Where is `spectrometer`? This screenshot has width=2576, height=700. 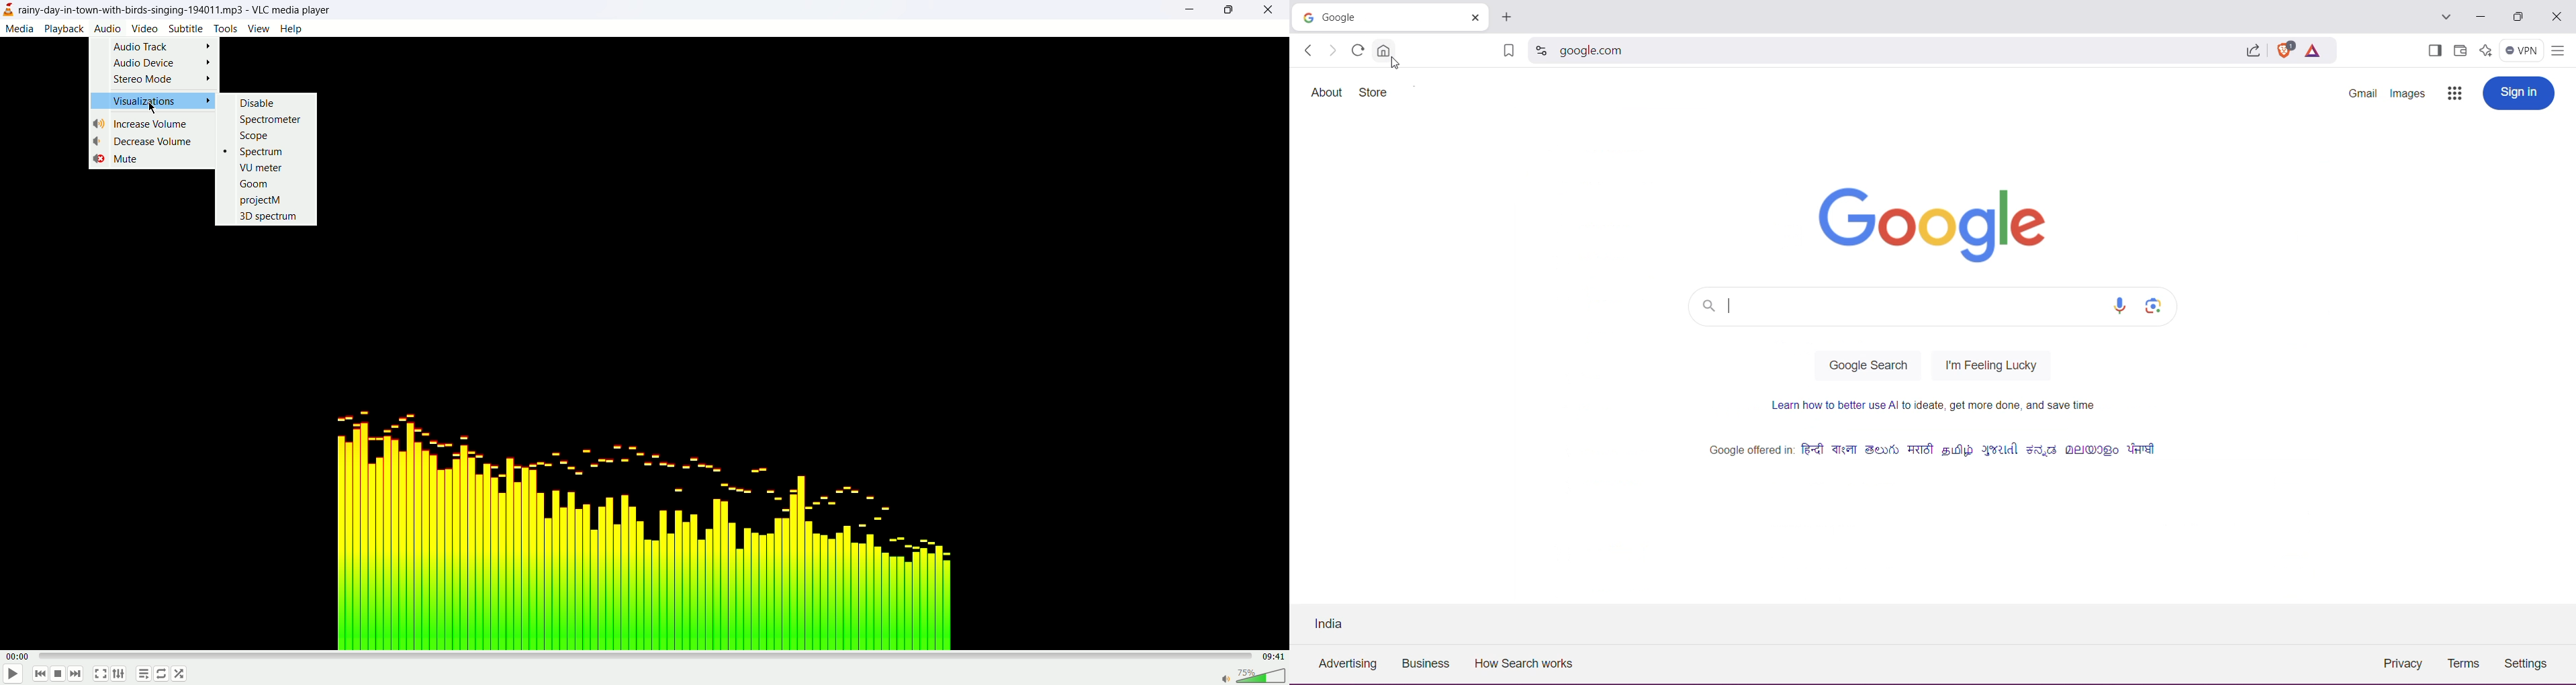
spectrometer is located at coordinates (271, 119).